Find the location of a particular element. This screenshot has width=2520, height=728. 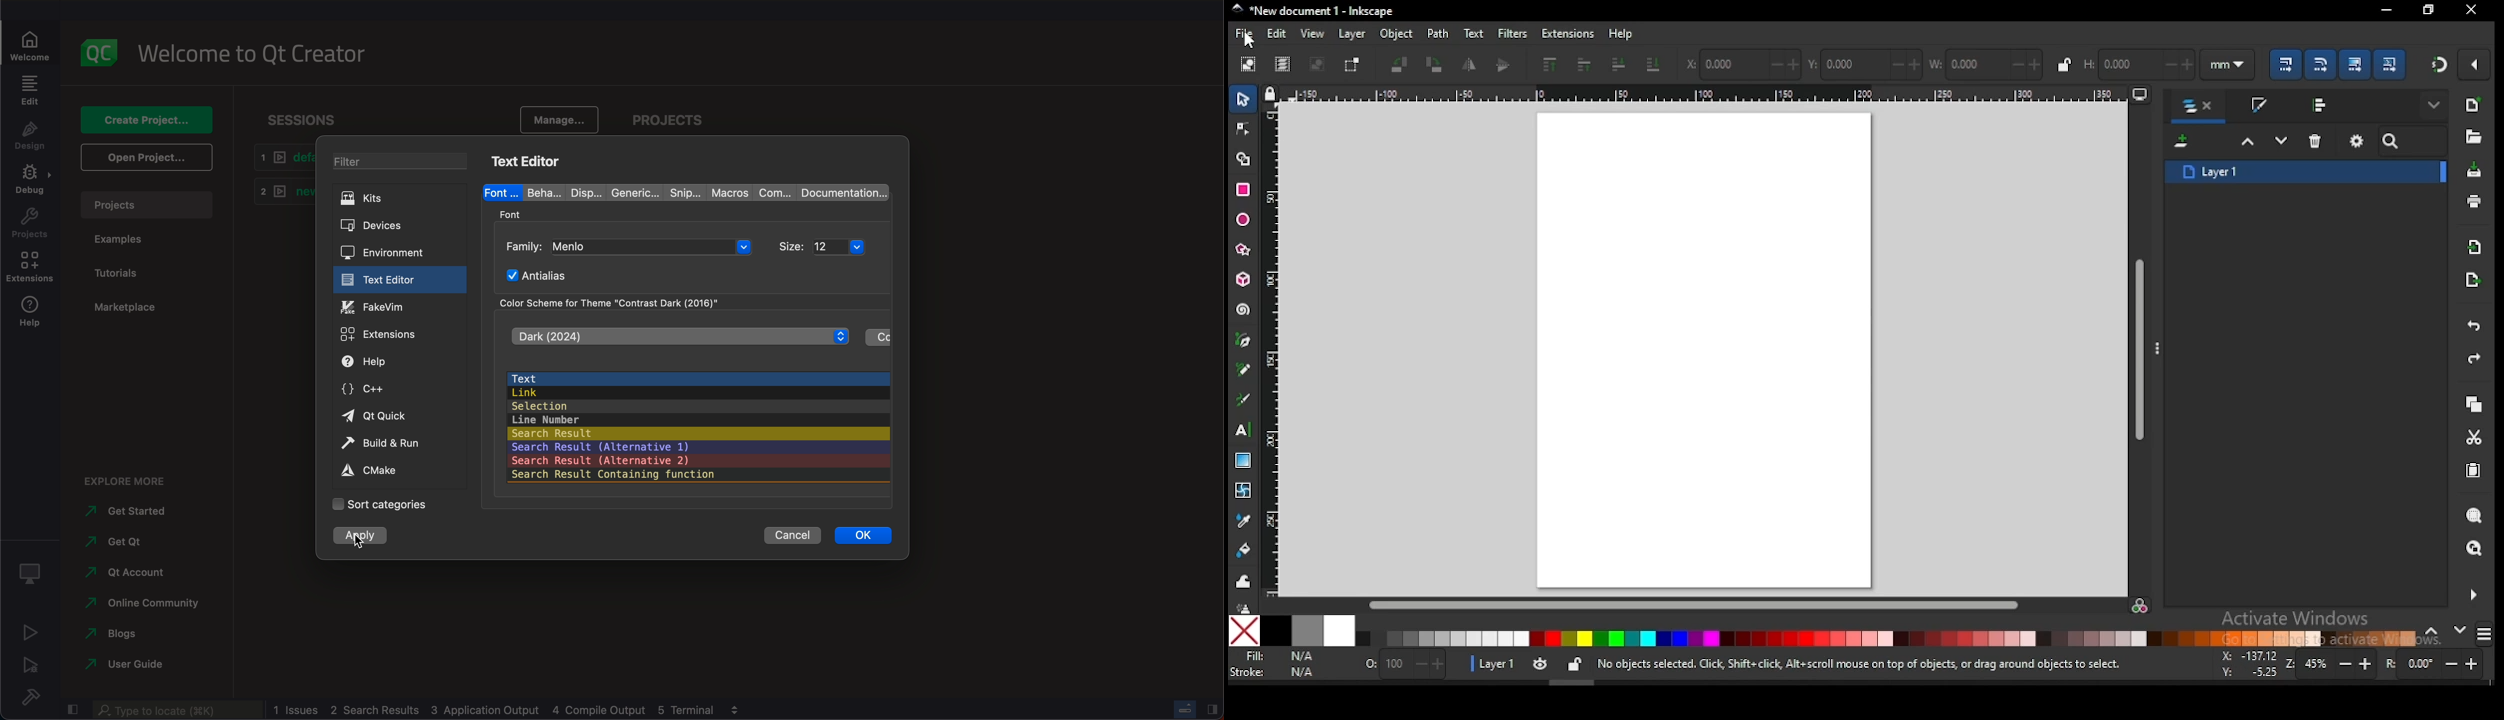

zoom in/zoom out is located at coordinates (2332, 664).